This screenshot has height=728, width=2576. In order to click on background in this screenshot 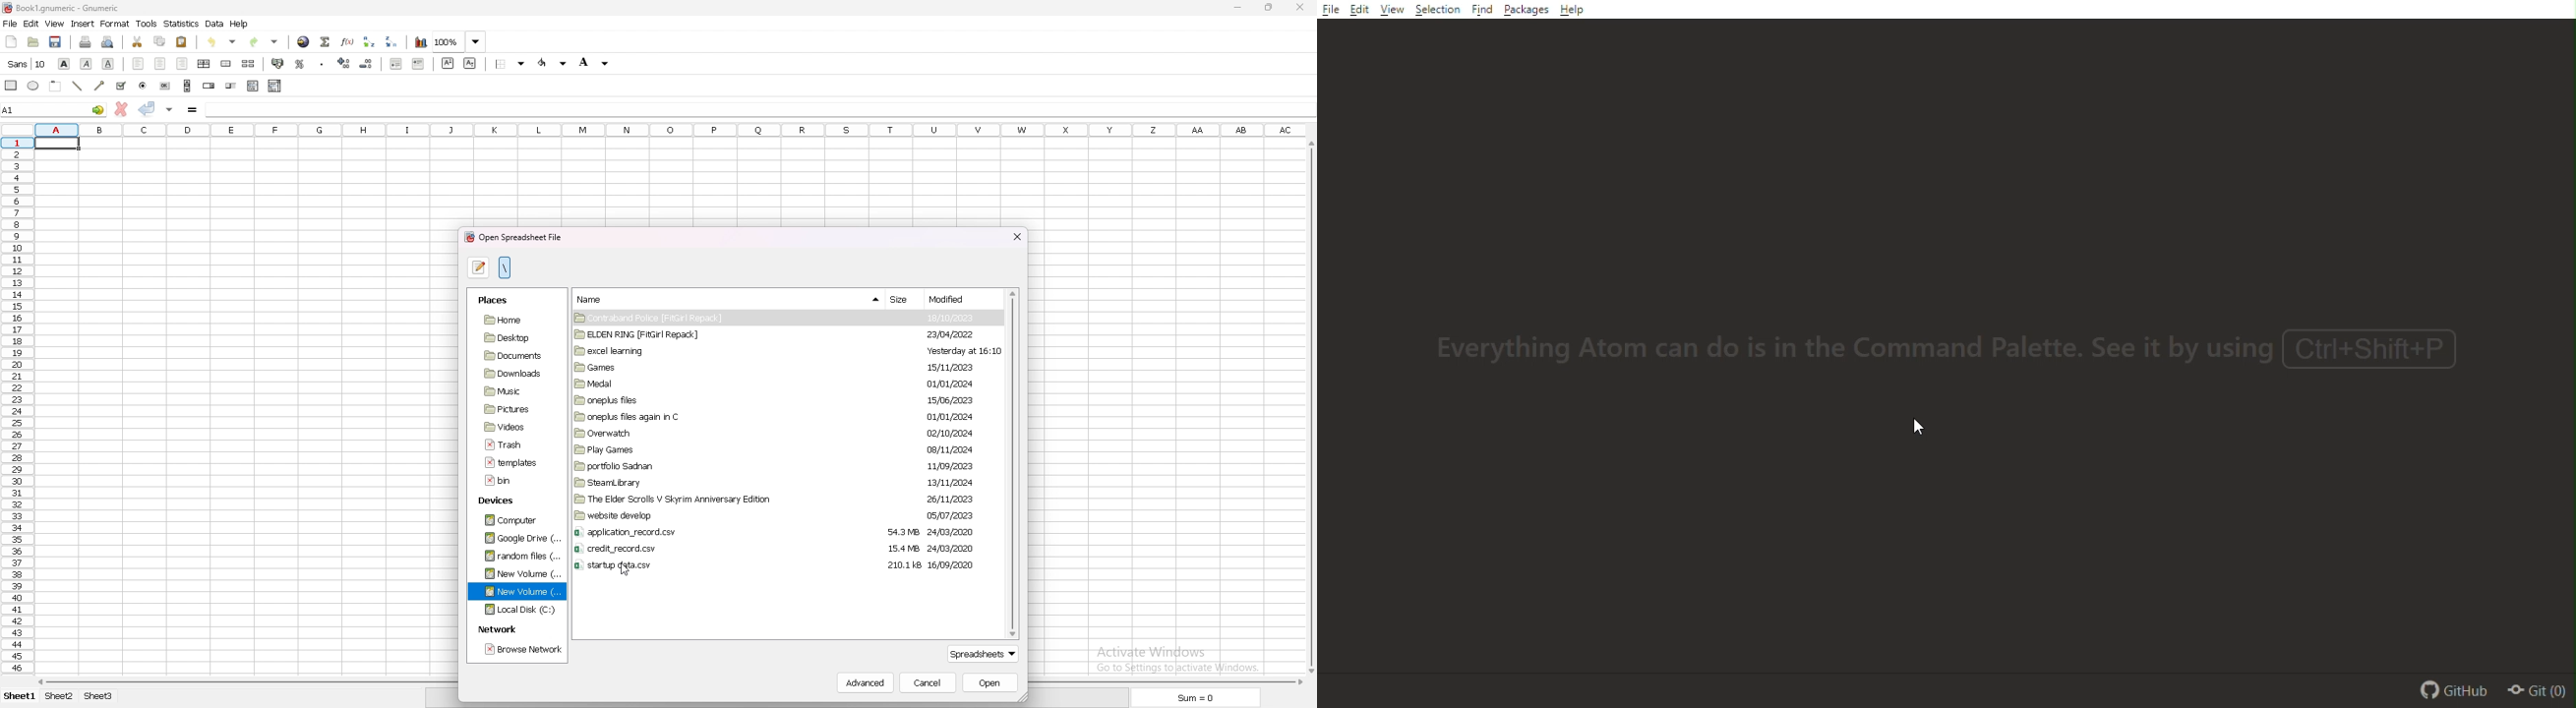, I will do `click(593, 64)`.